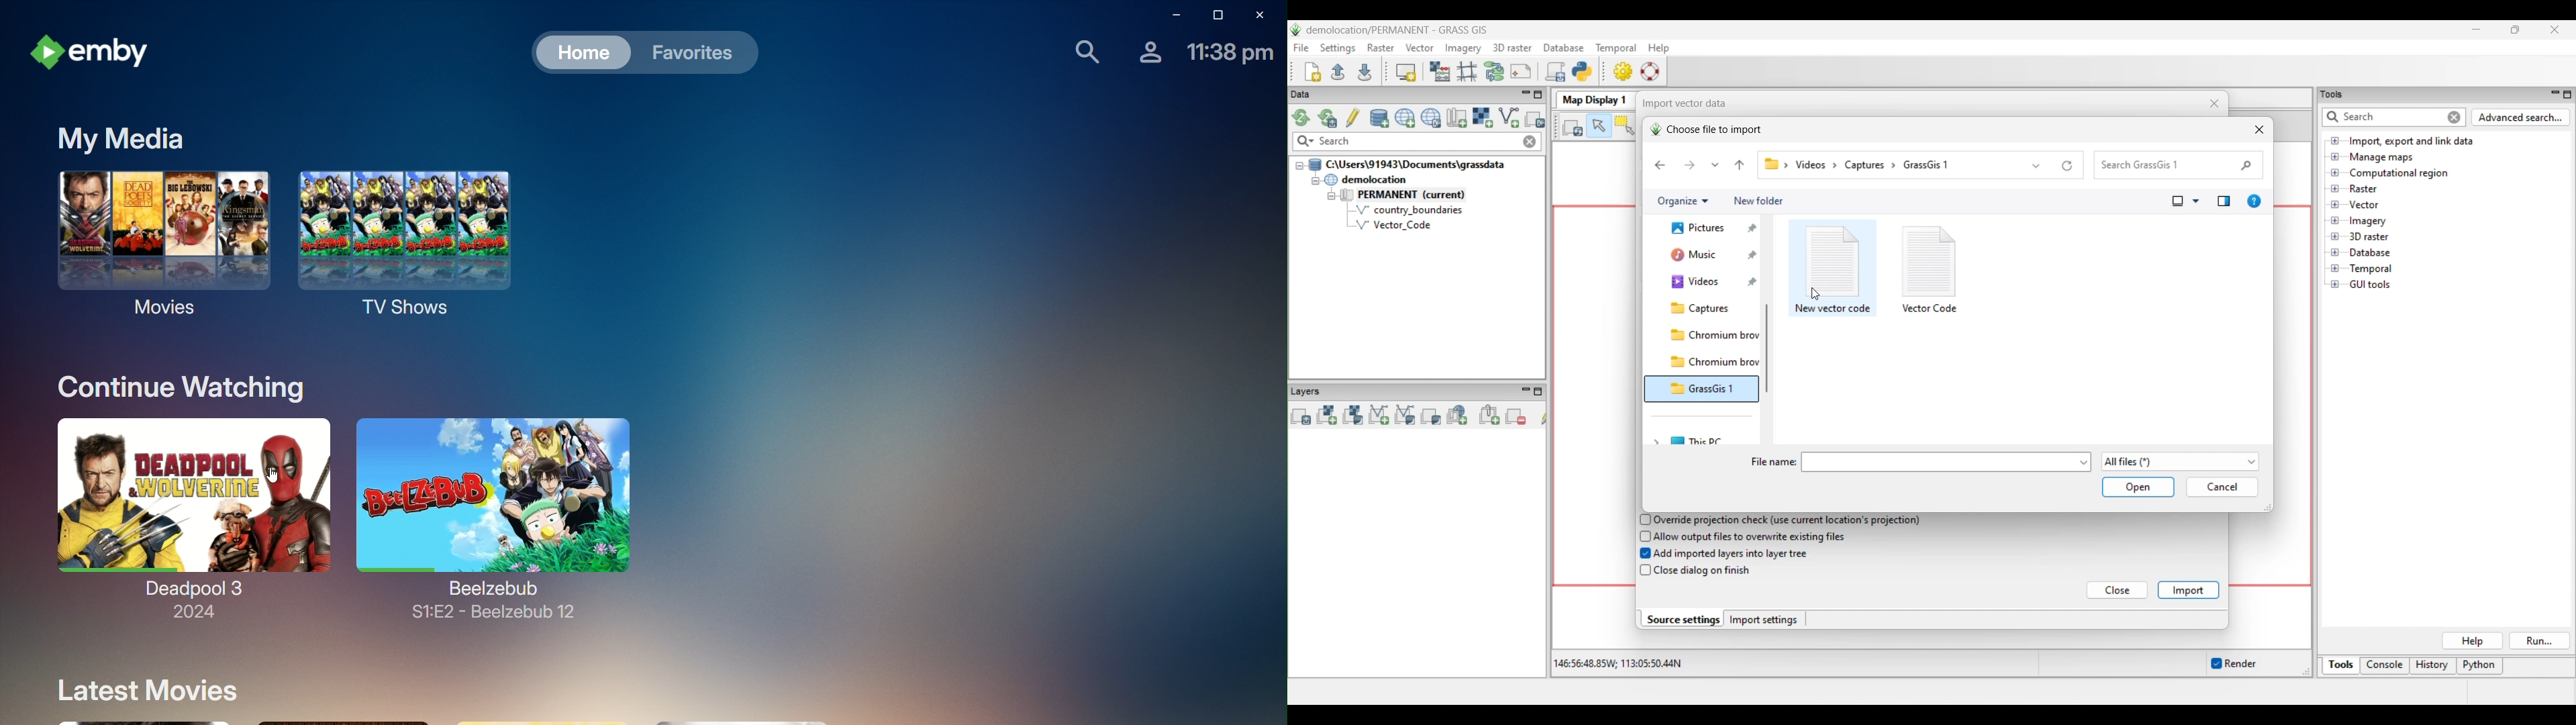 The image size is (2576, 728). What do you see at coordinates (1752, 536) in the screenshot?
I see `Allow output files to overwrite existing files` at bounding box center [1752, 536].